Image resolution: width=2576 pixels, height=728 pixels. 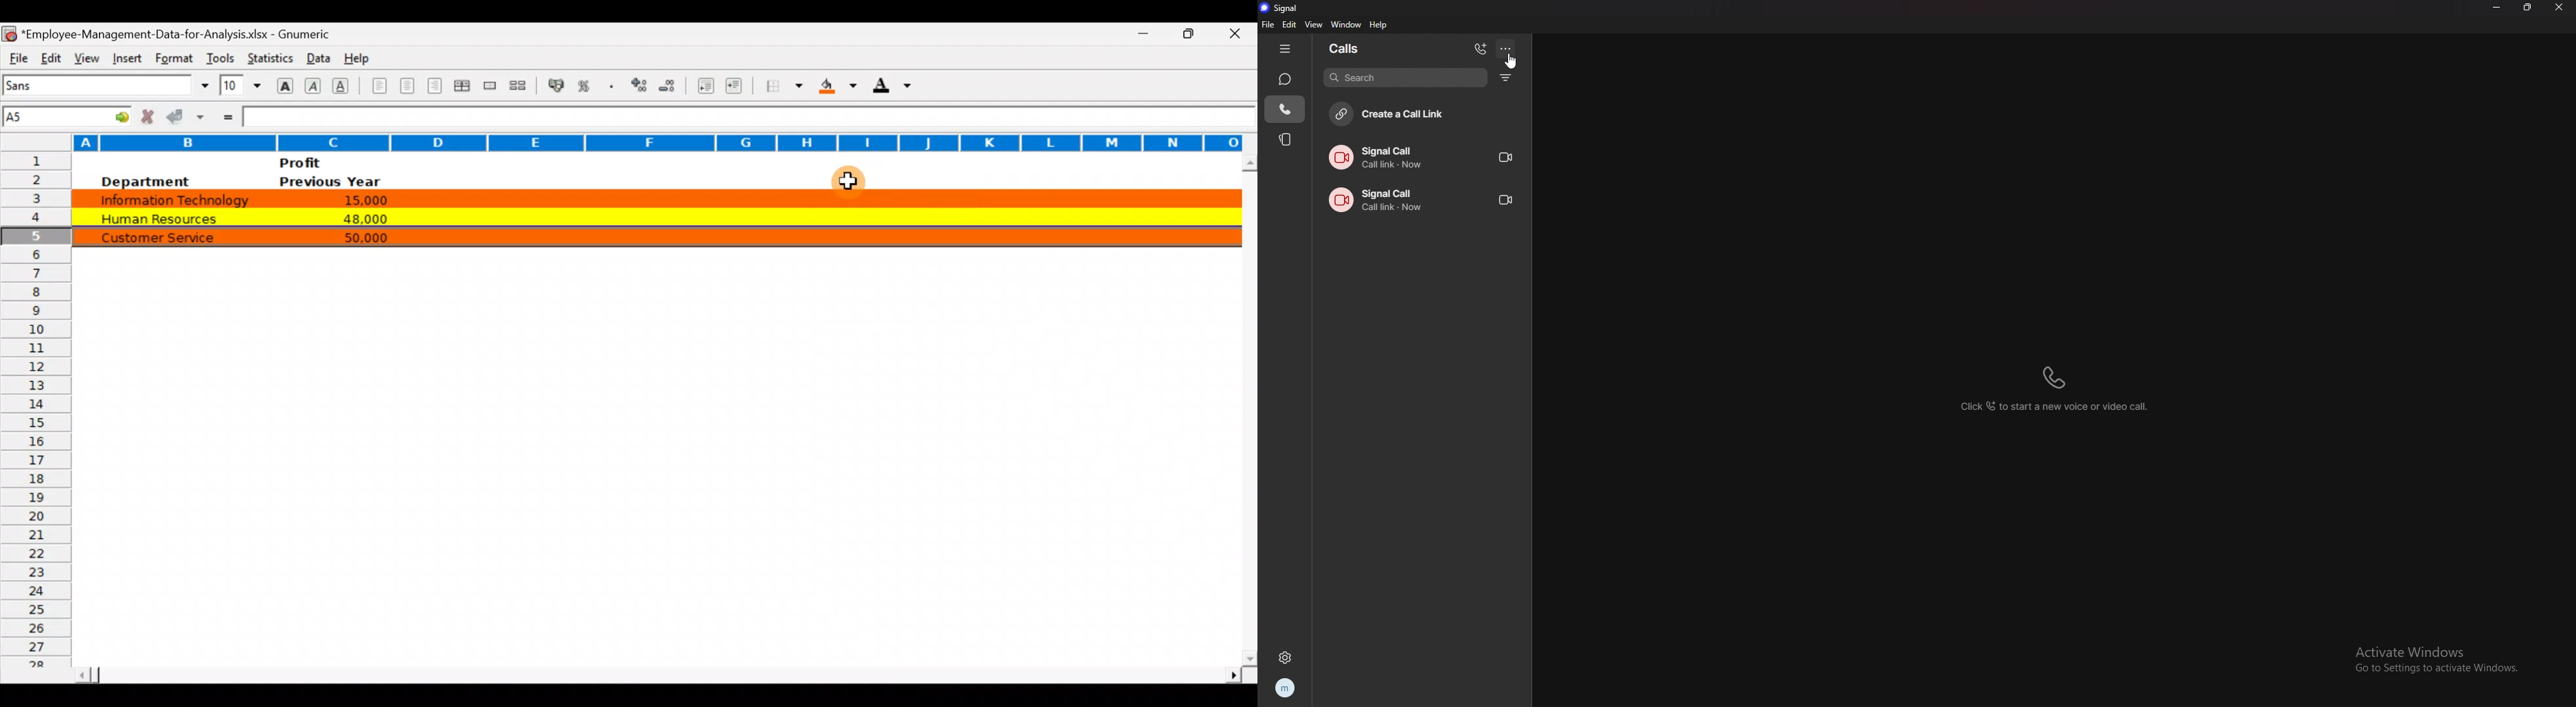 What do you see at coordinates (645, 480) in the screenshot?
I see `Cells` at bounding box center [645, 480].